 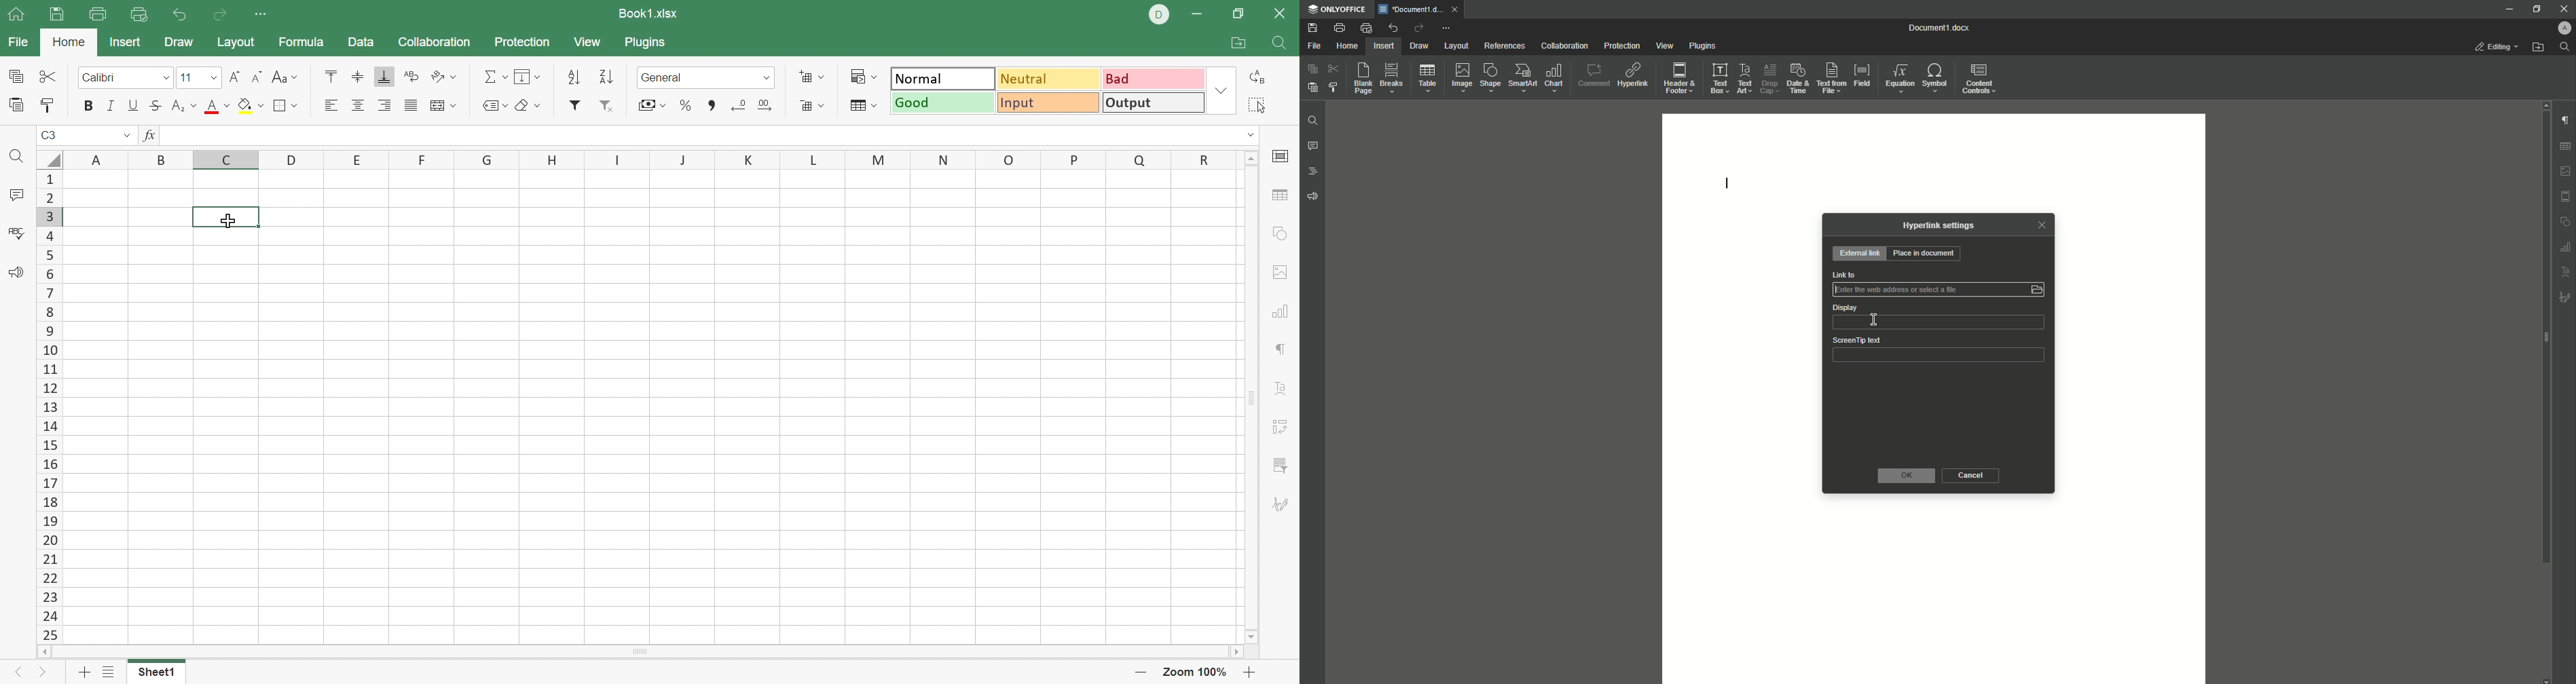 I want to click on Cancel, so click(x=1974, y=476).